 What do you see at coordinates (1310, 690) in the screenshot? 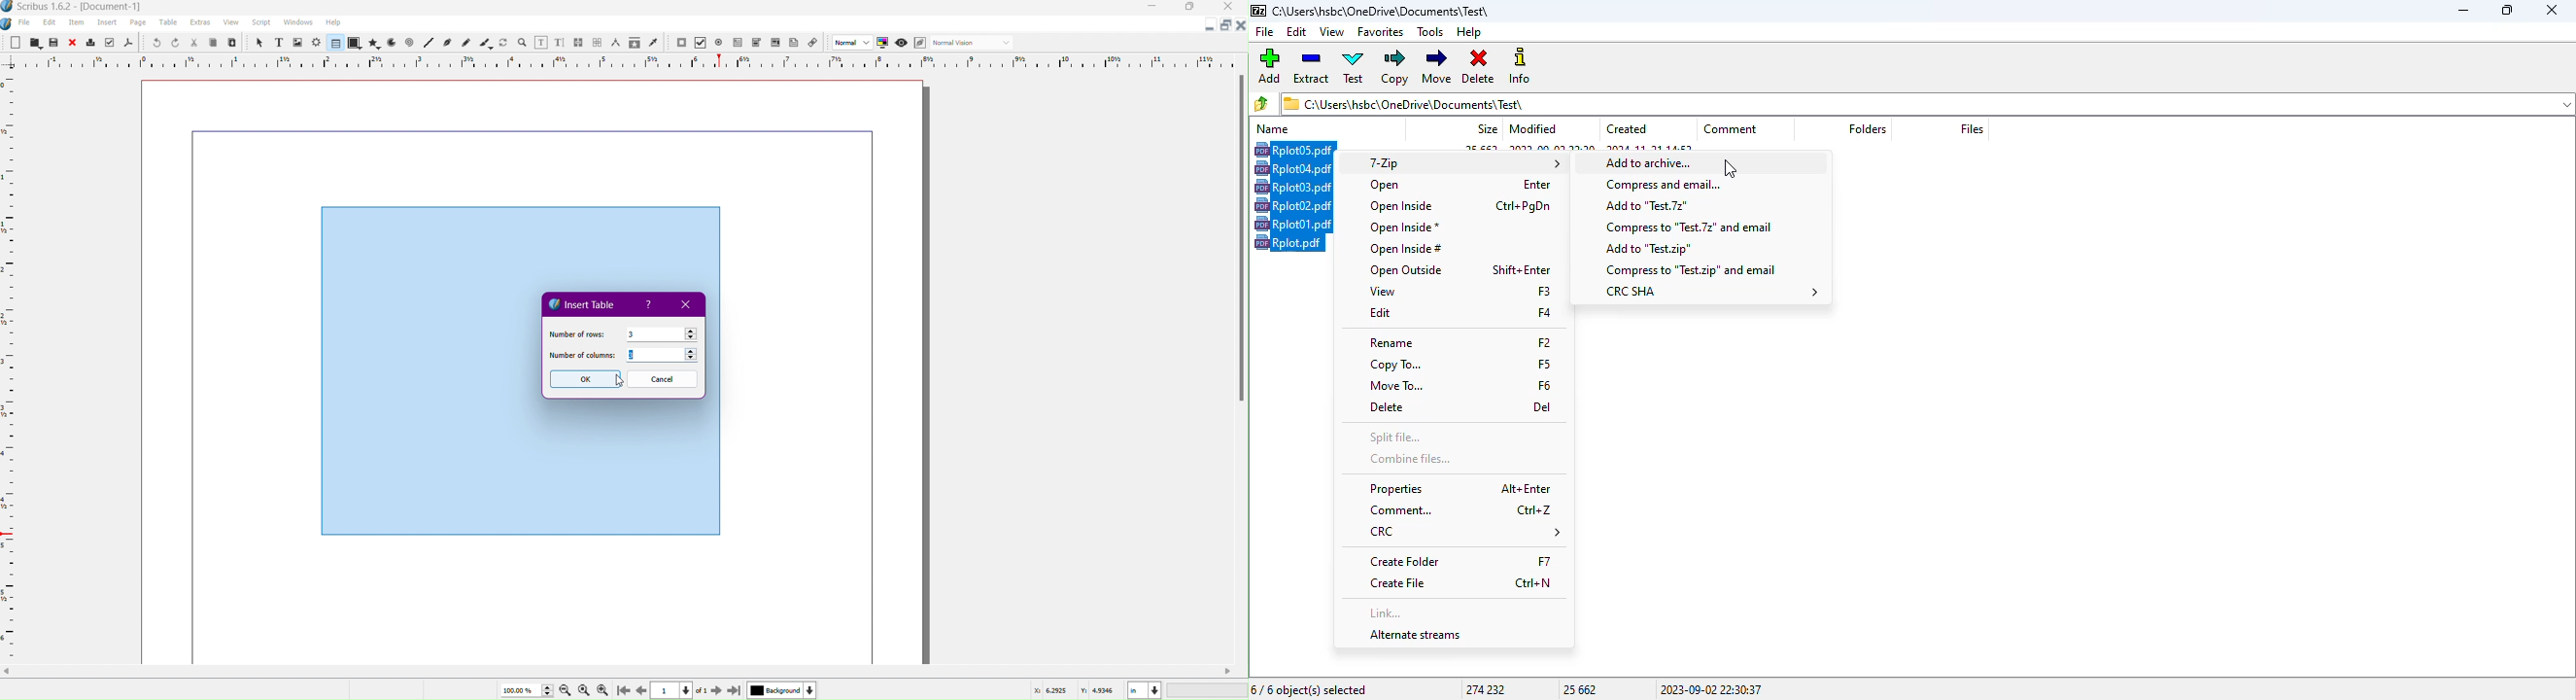
I see `6/6 object(s) selected` at bounding box center [1310, 690].